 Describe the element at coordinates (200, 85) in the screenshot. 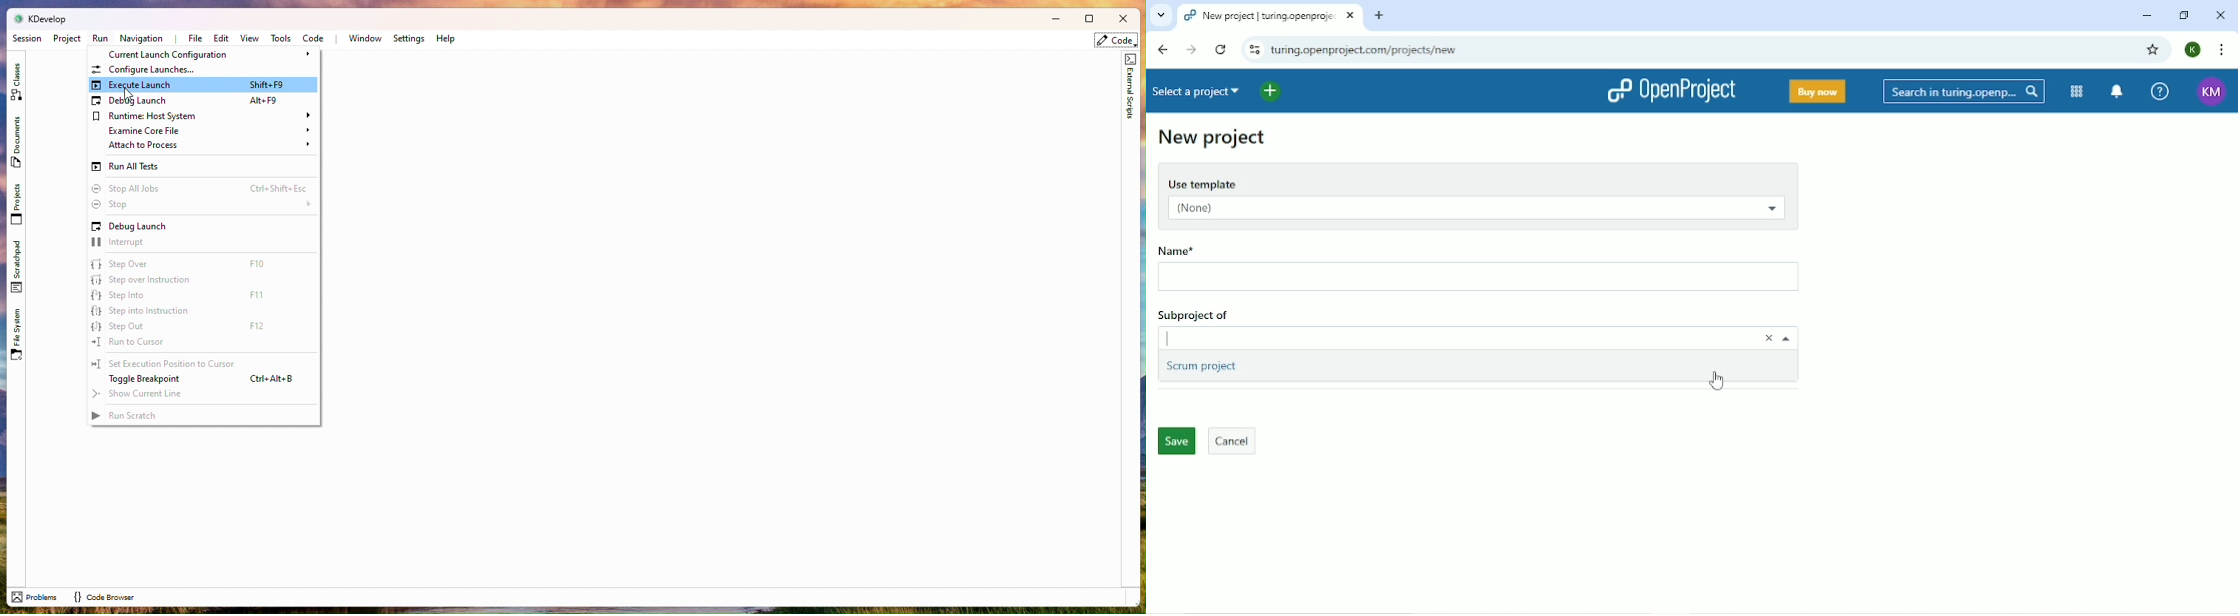

I see `Execute launch` at that location.